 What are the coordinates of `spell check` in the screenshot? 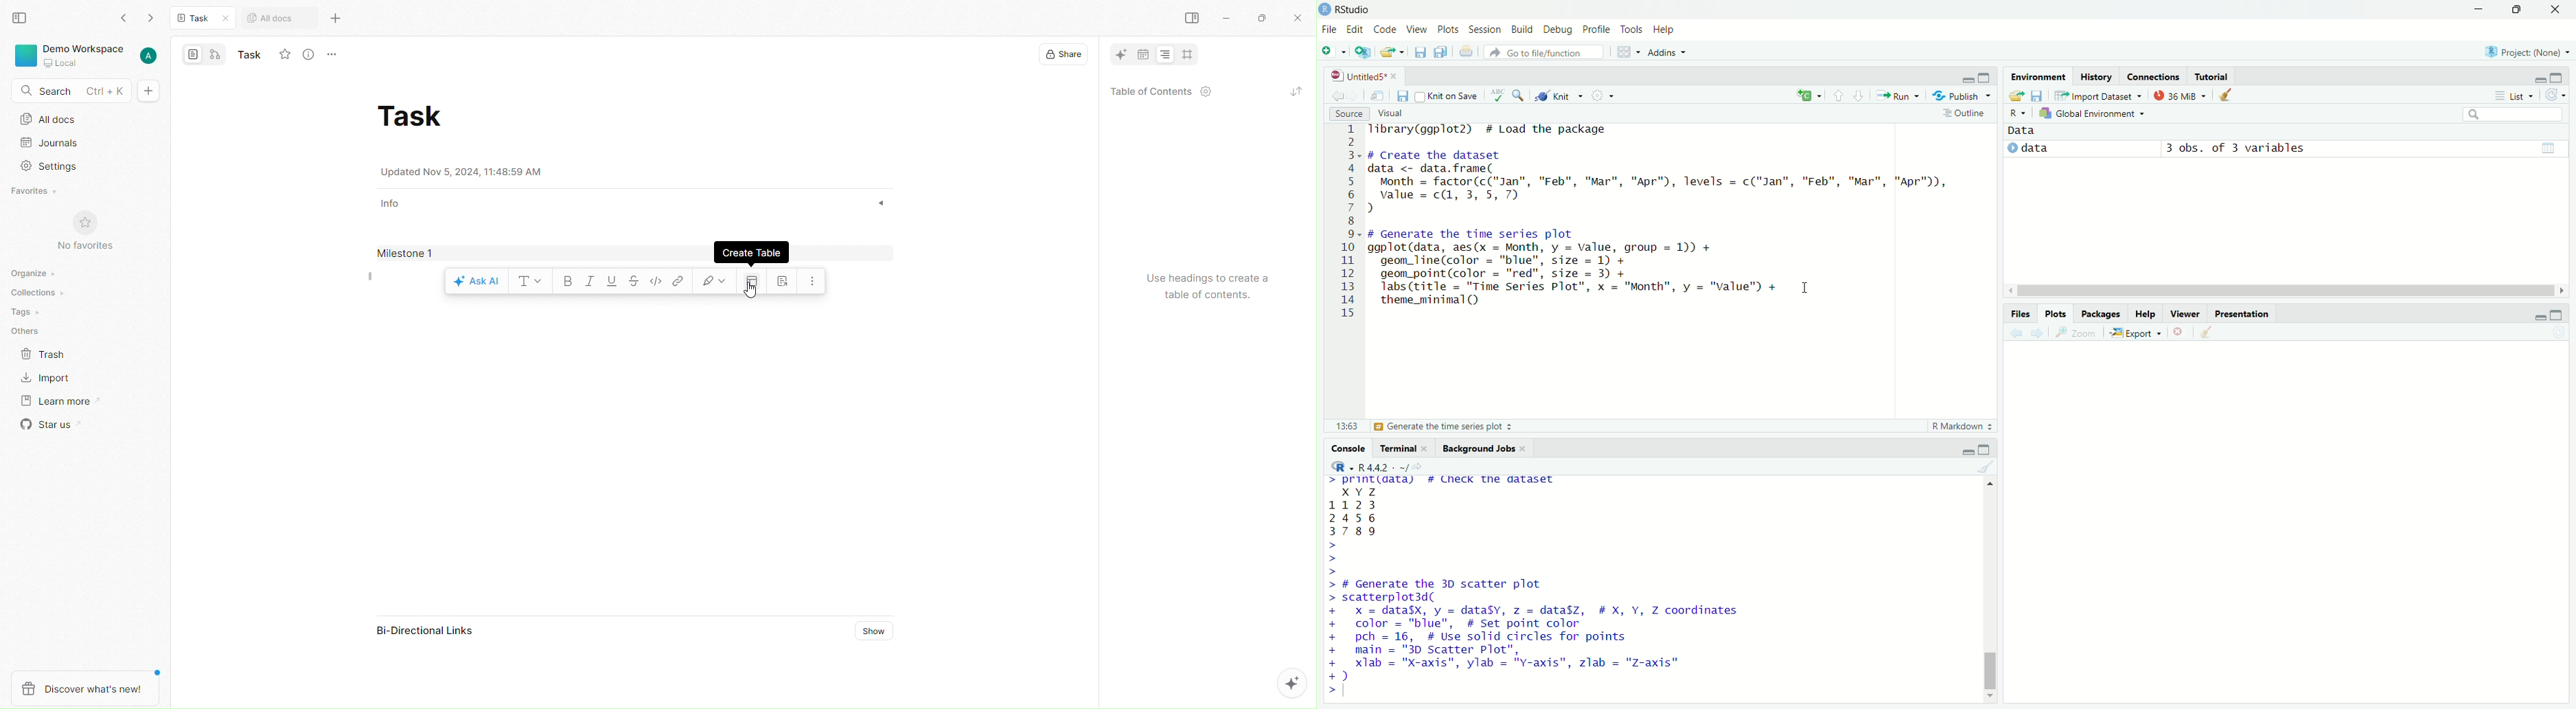 It's located at (1495, 95).